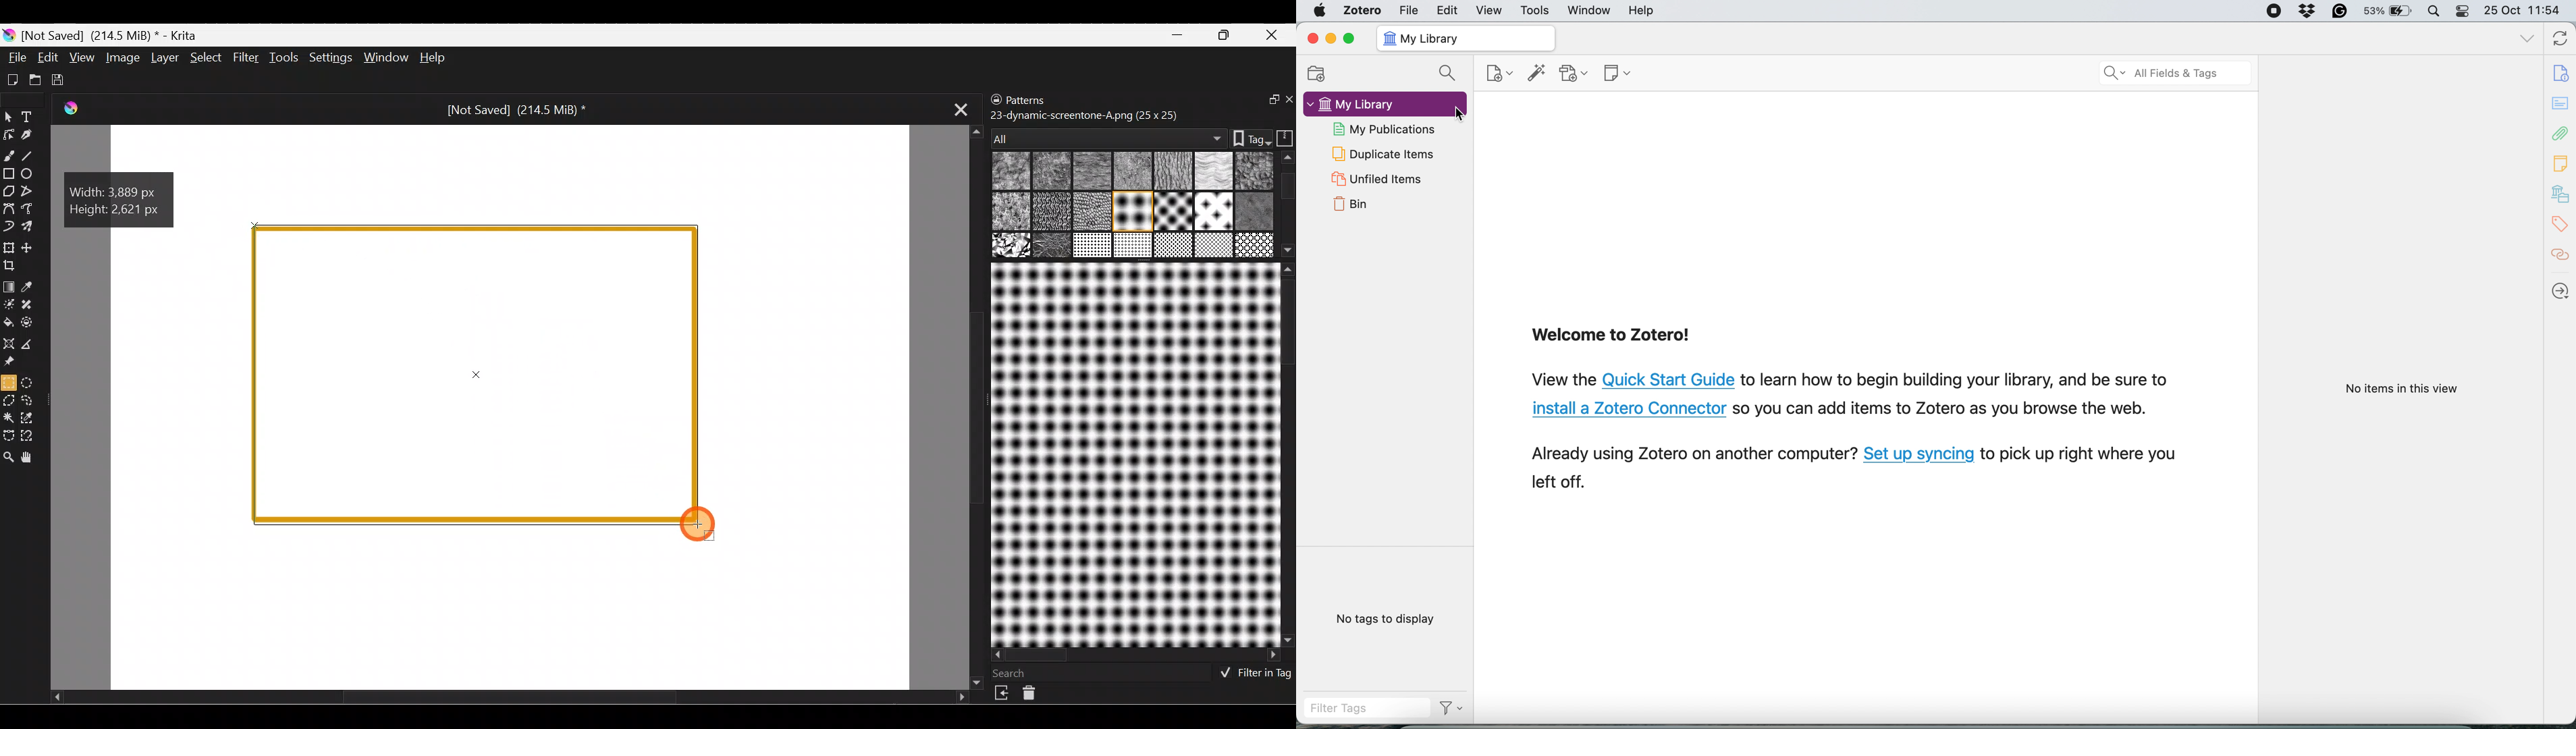 Image resolution: width=2576 pixels, height=756 pixels. I want to click on unfiled items, so click(1375, 179).